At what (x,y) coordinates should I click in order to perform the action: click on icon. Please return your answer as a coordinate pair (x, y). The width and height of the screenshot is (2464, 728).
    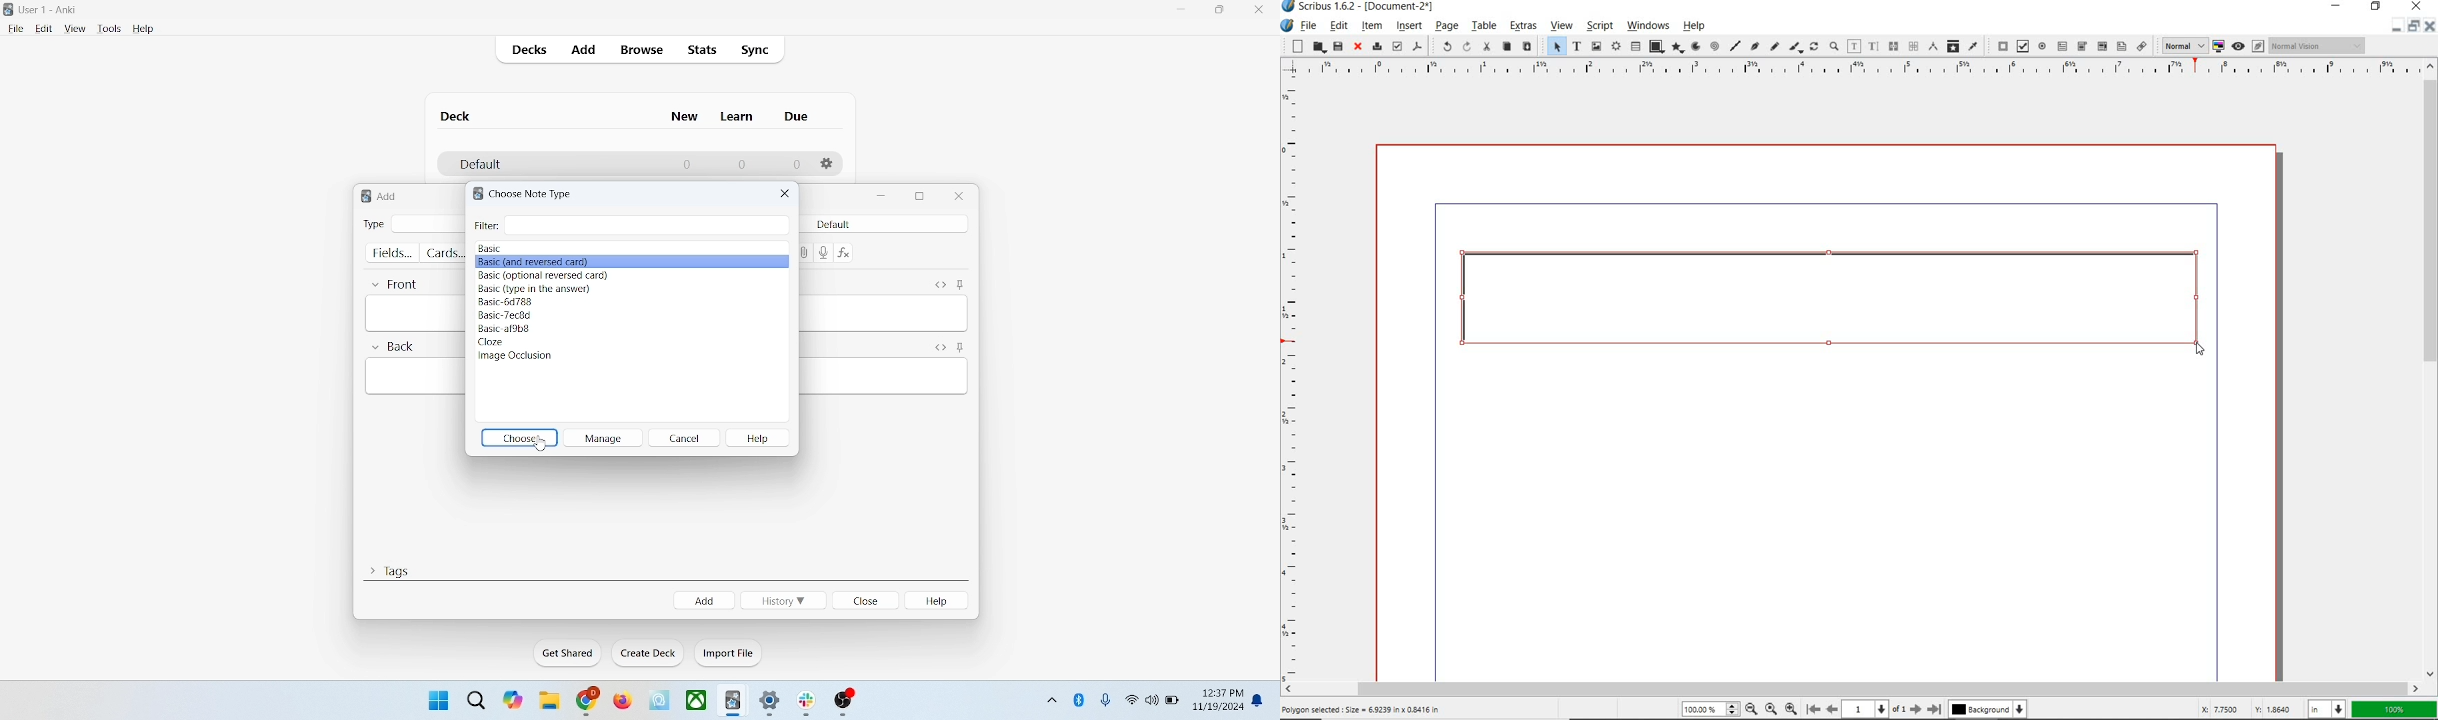
    Looking at the image, I should click on (845, 703).